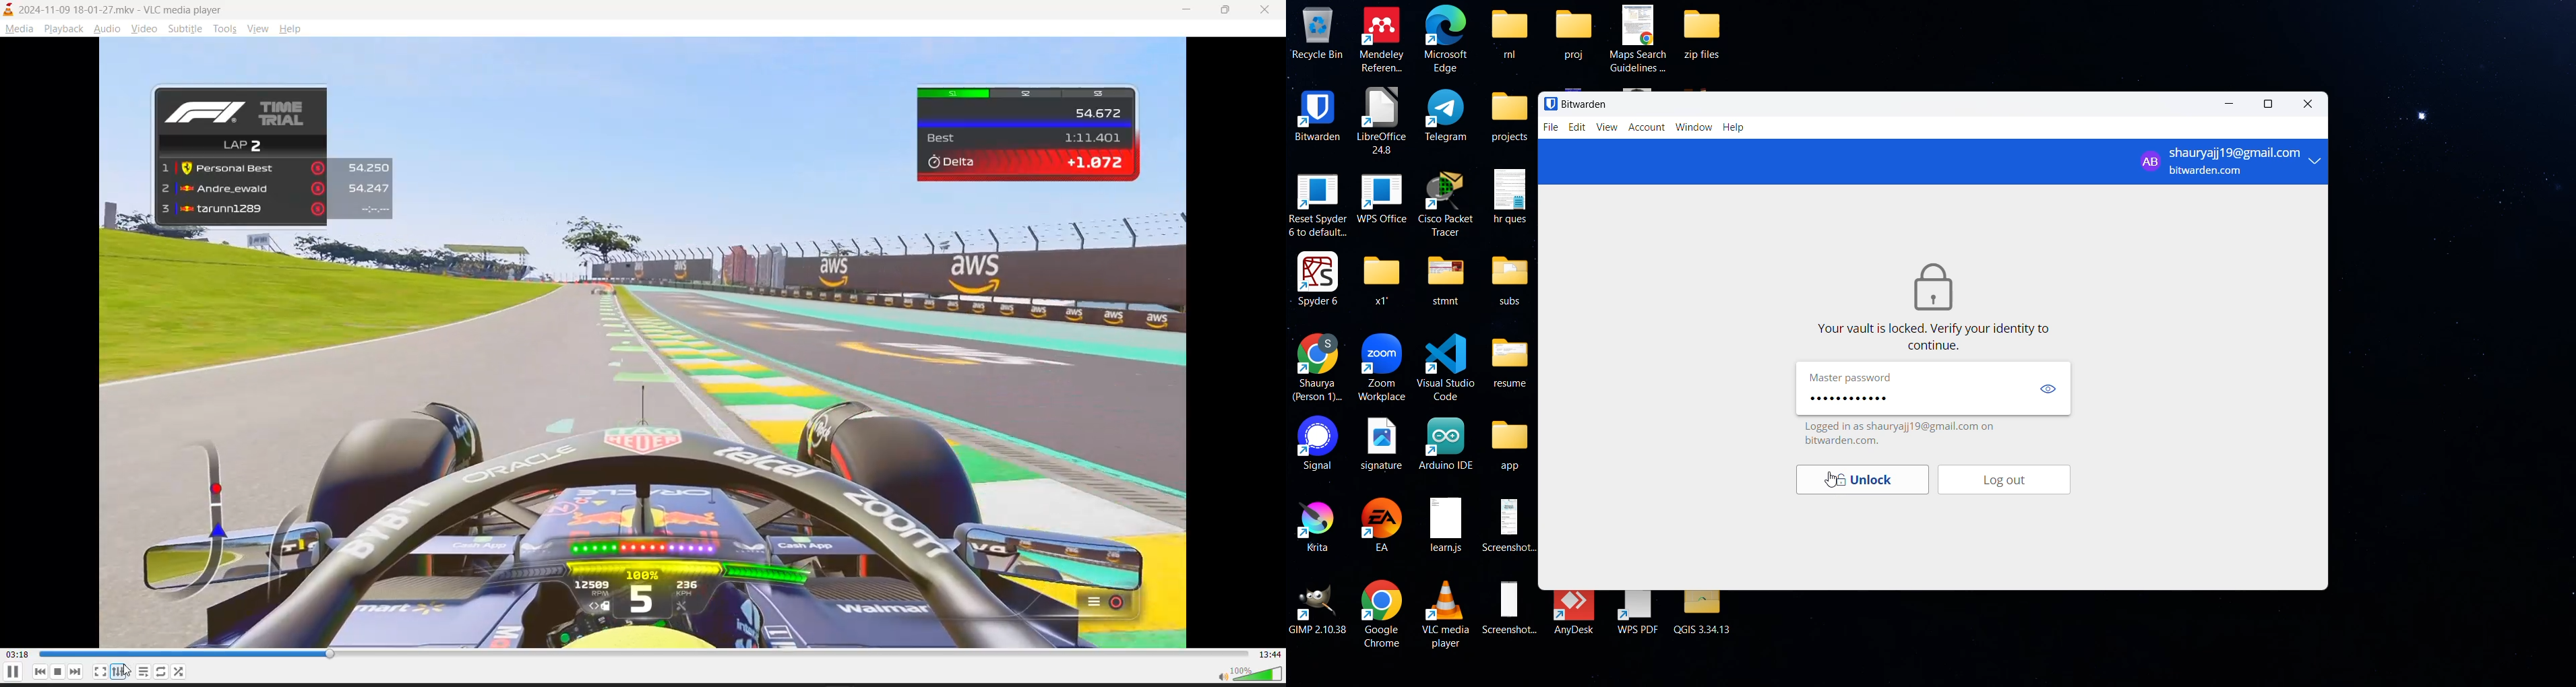 The width and height of the screenshot is (2576, 700). Describe the element at coordinates (1316, 32) in the screenshot. I see `Recycle Bin` at that location.